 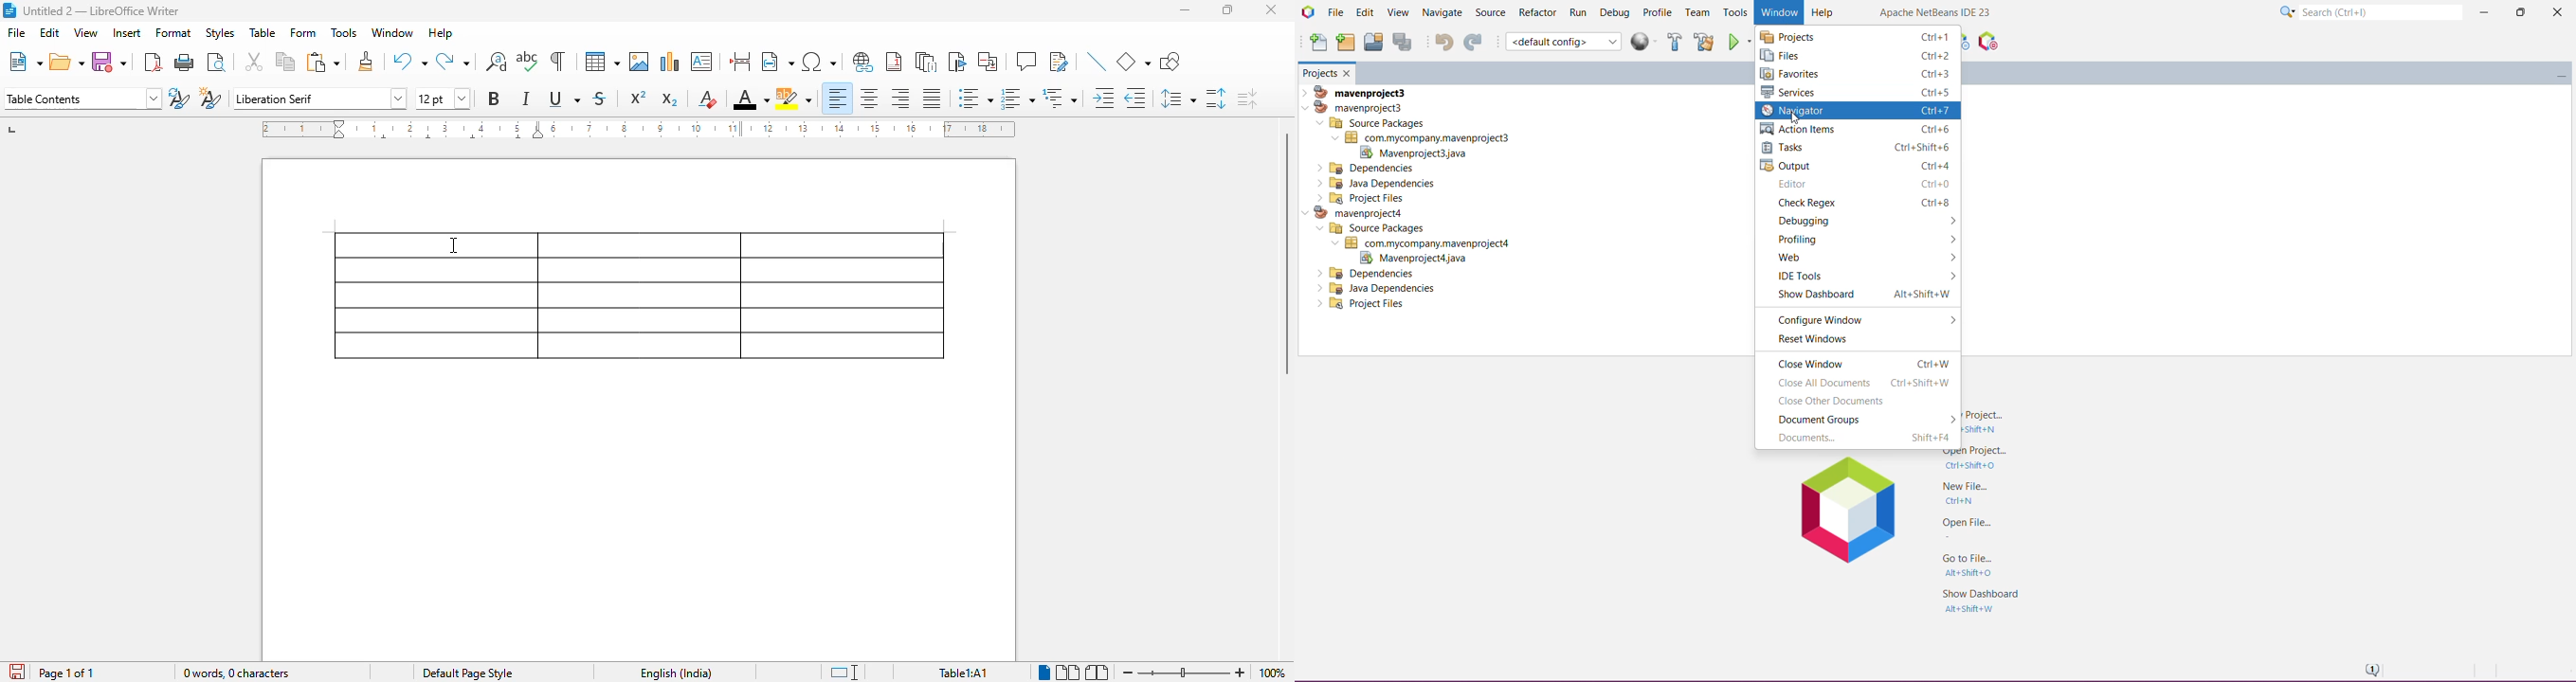 I want to click on insert field, so click(x=777, y=61).